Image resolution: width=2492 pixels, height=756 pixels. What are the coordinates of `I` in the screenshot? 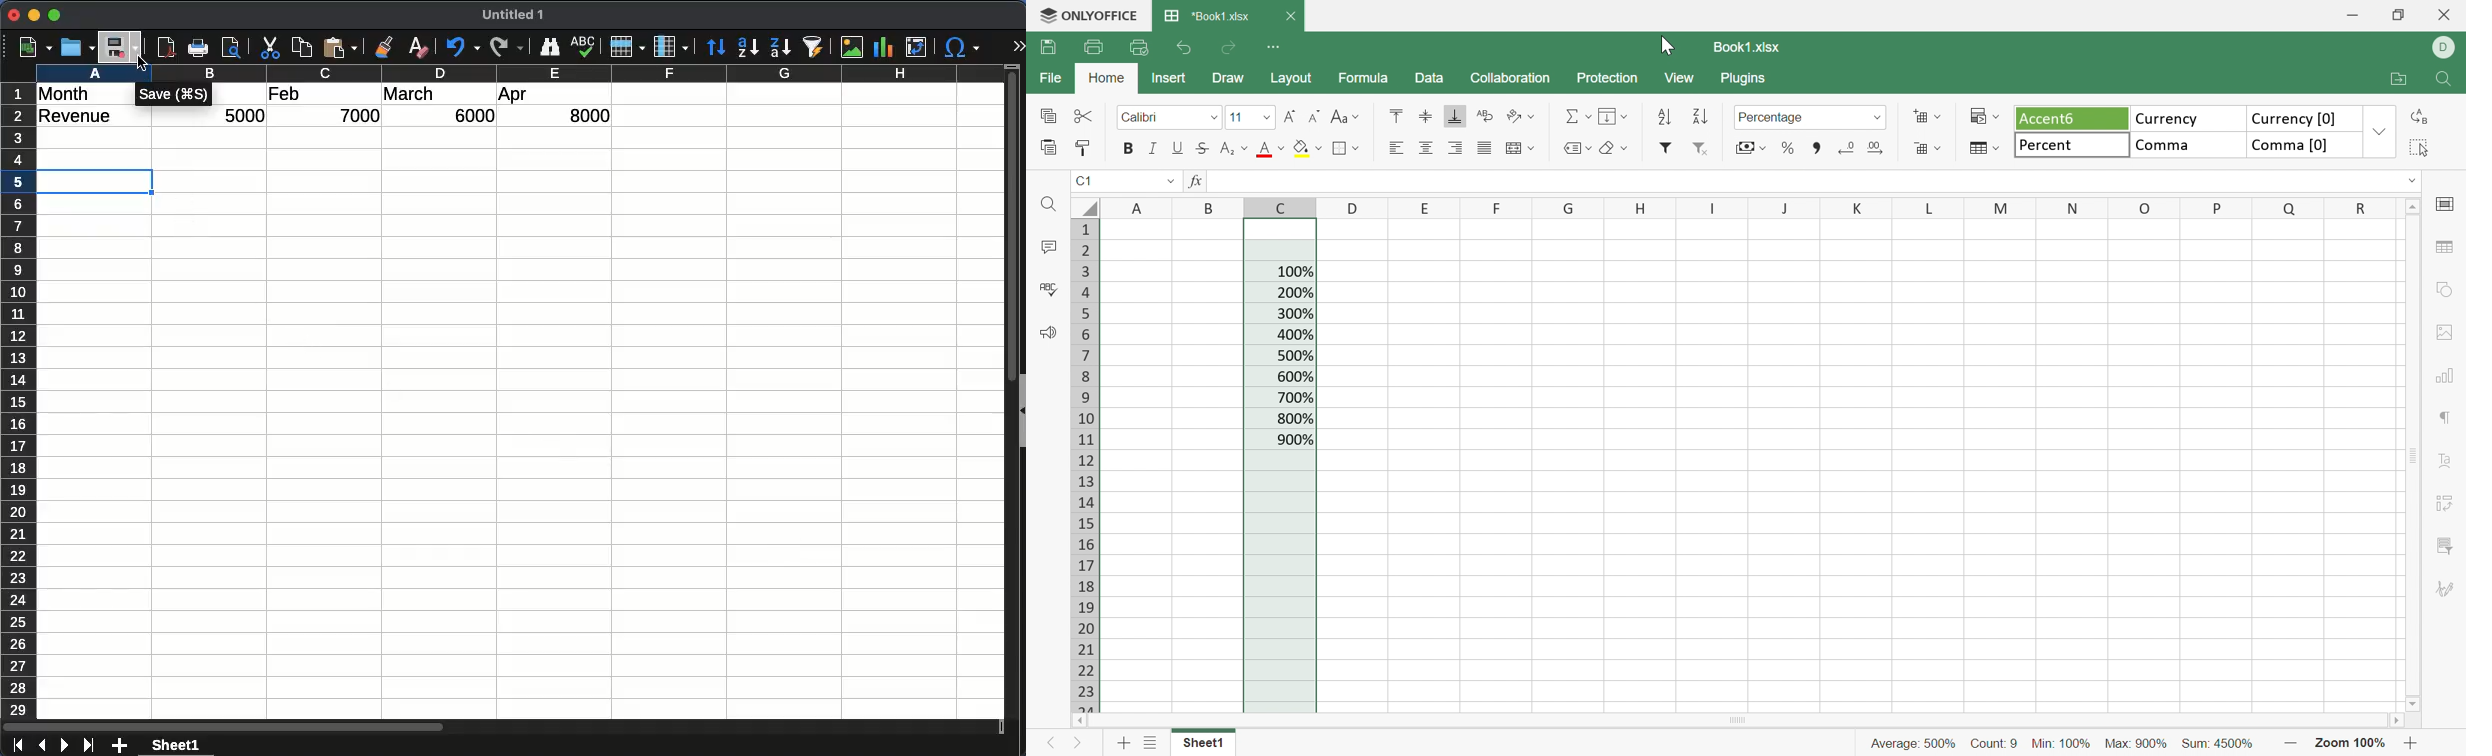 It's located at (1709, 206).